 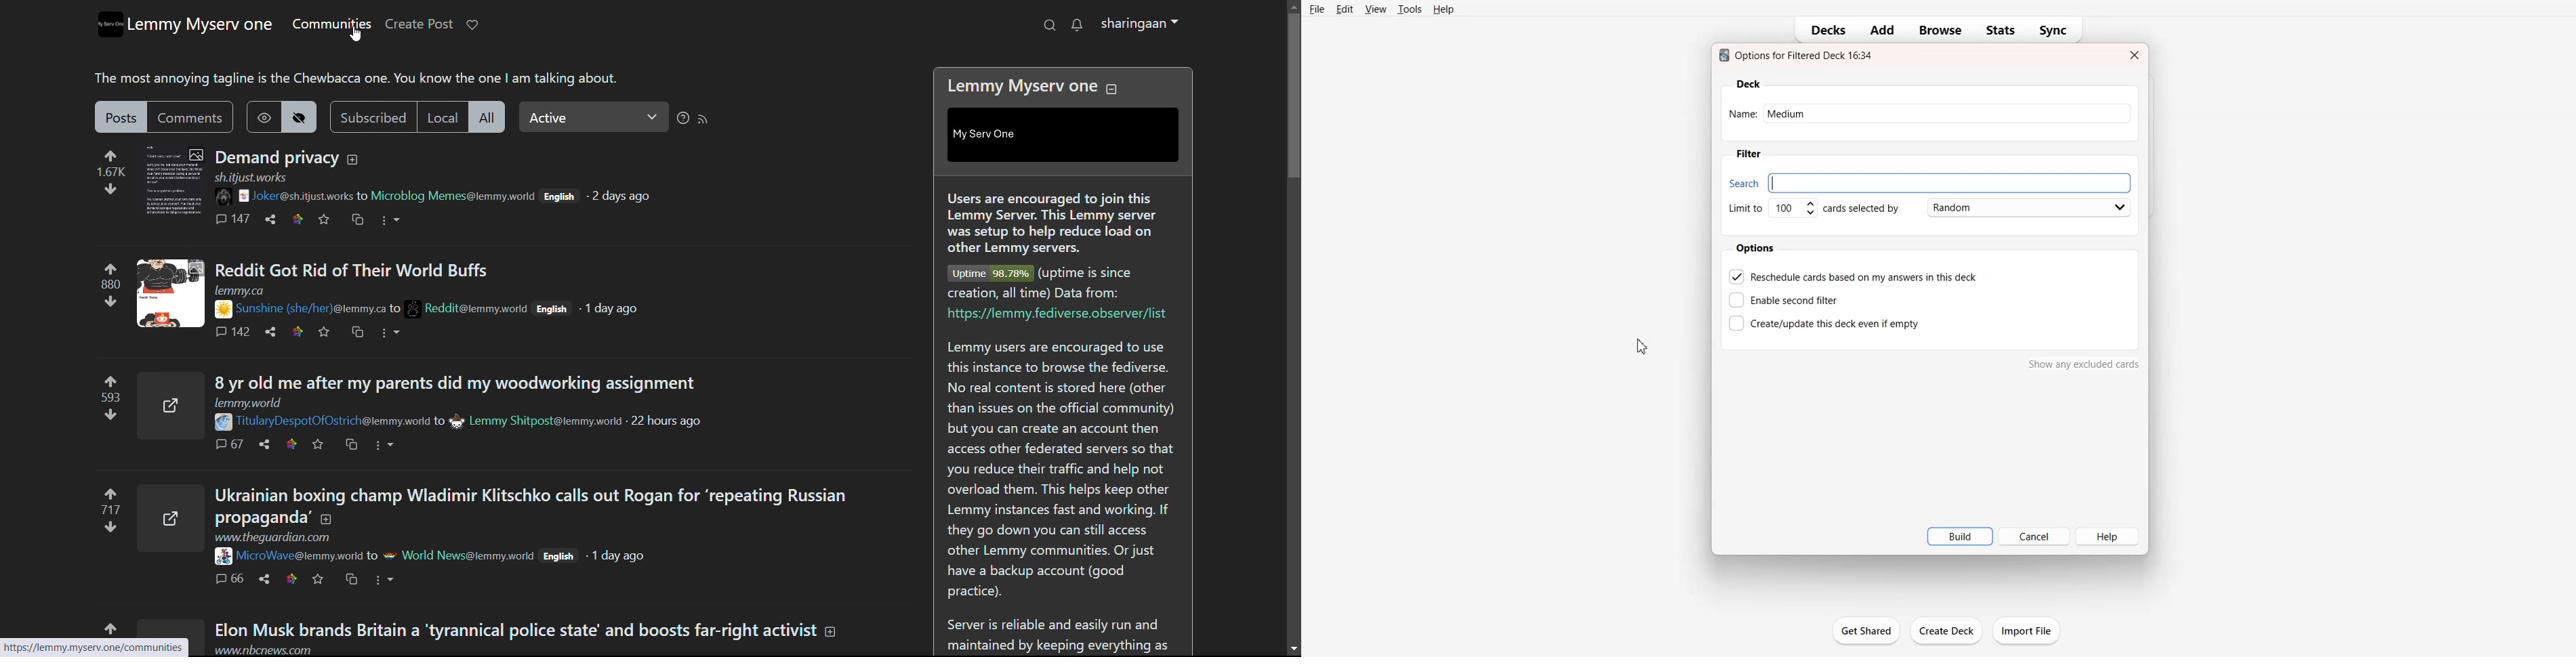 What do you see at coordinates (1059, 469) in the screenshot?
I see `Lemmy users are encouraged to use this instance to browse the fediverse. No real content is stored here (other than issues on the official community)but you can create an account then access other federated servers so that you reduce their traffic and help not overload them. This helps keep other Lemmy instances fast and working. If they go down you can still access other Lemmy communities. Or just have a backup account (good practice).` at bounding box center [1059, 469].